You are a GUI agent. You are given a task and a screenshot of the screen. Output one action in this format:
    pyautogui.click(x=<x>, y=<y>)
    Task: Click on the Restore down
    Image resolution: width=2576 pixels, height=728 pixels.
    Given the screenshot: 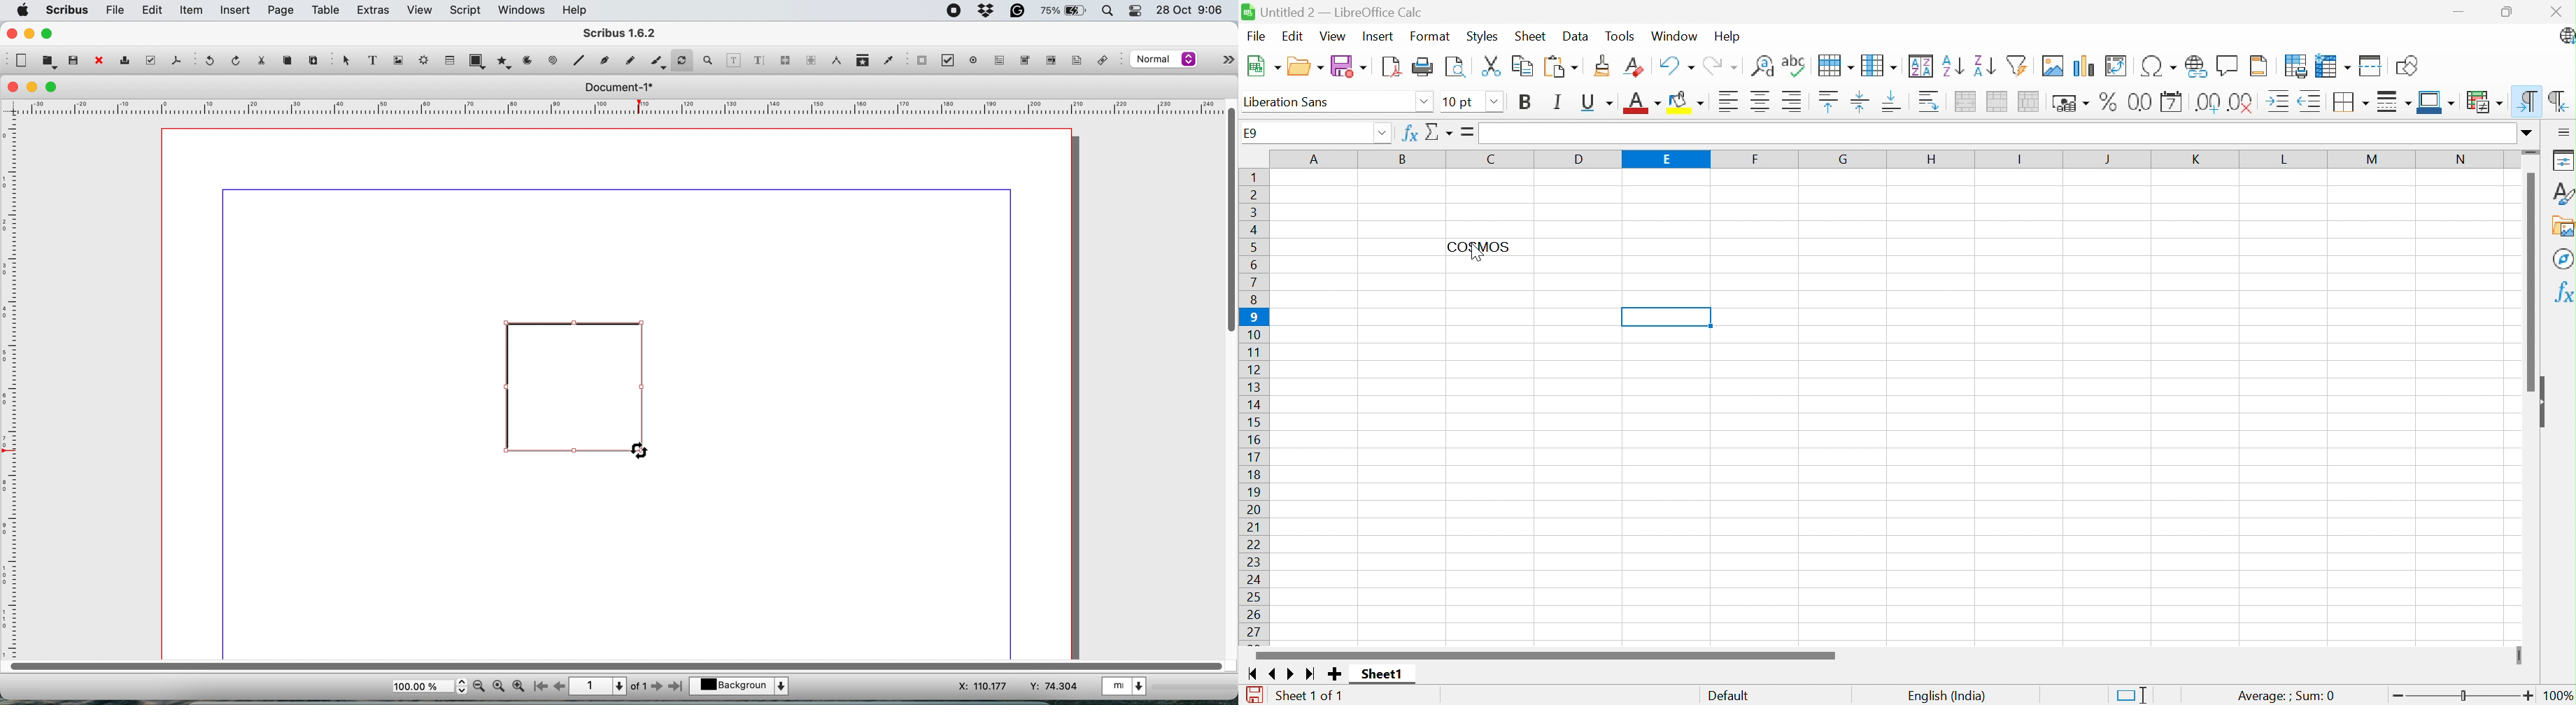 What is the action you would take?
    pyautogui.click(x=2510, y=13)
    